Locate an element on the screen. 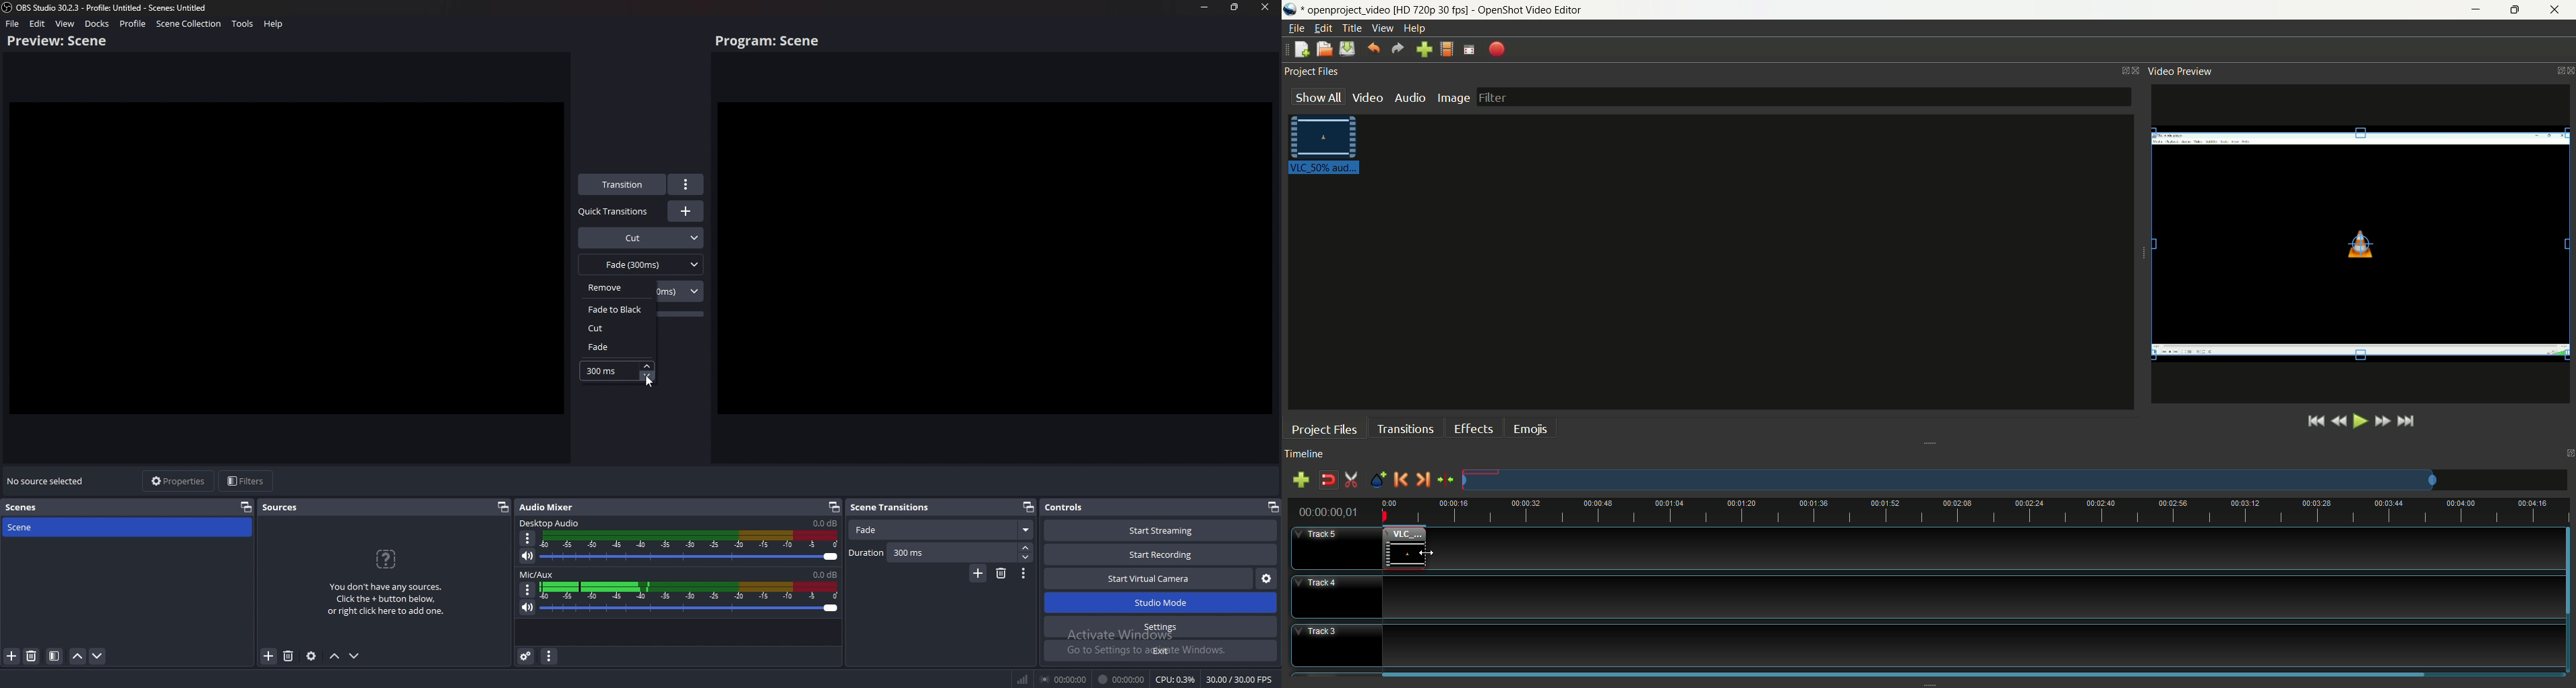  mute is located at coordinates (528, 607).